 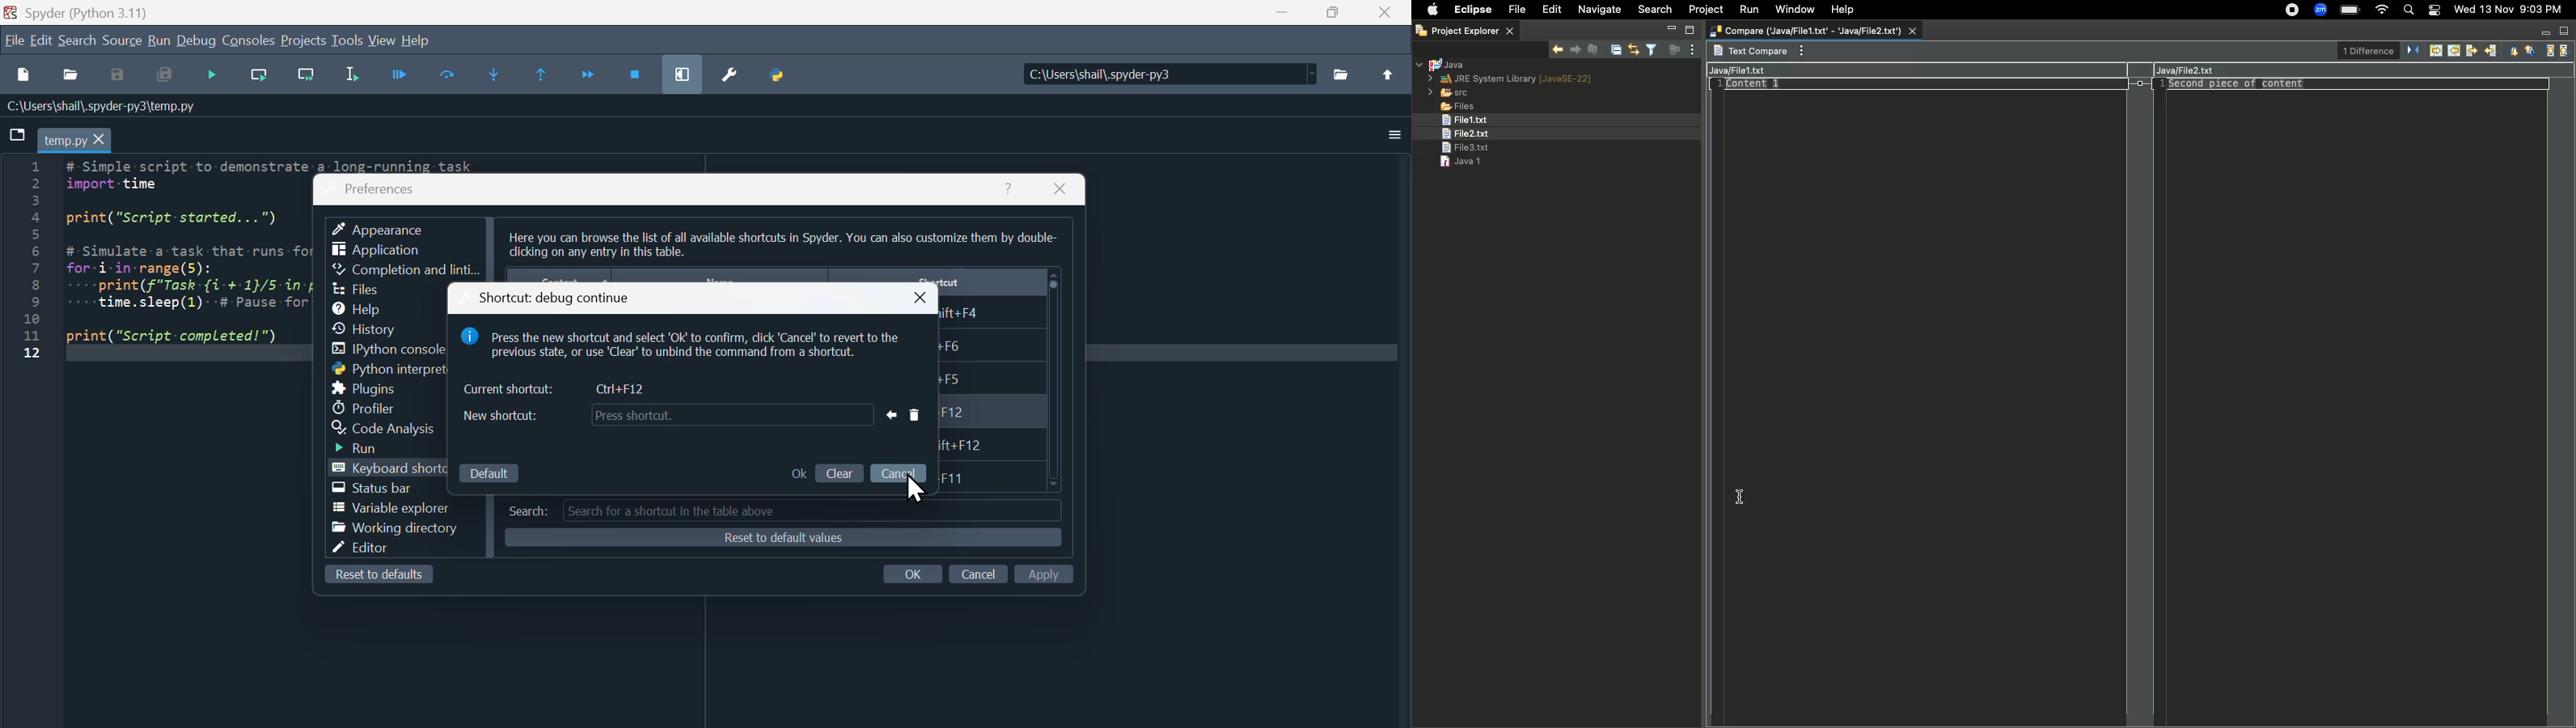 I want to click on Recording, so click(x=2288, y=12).